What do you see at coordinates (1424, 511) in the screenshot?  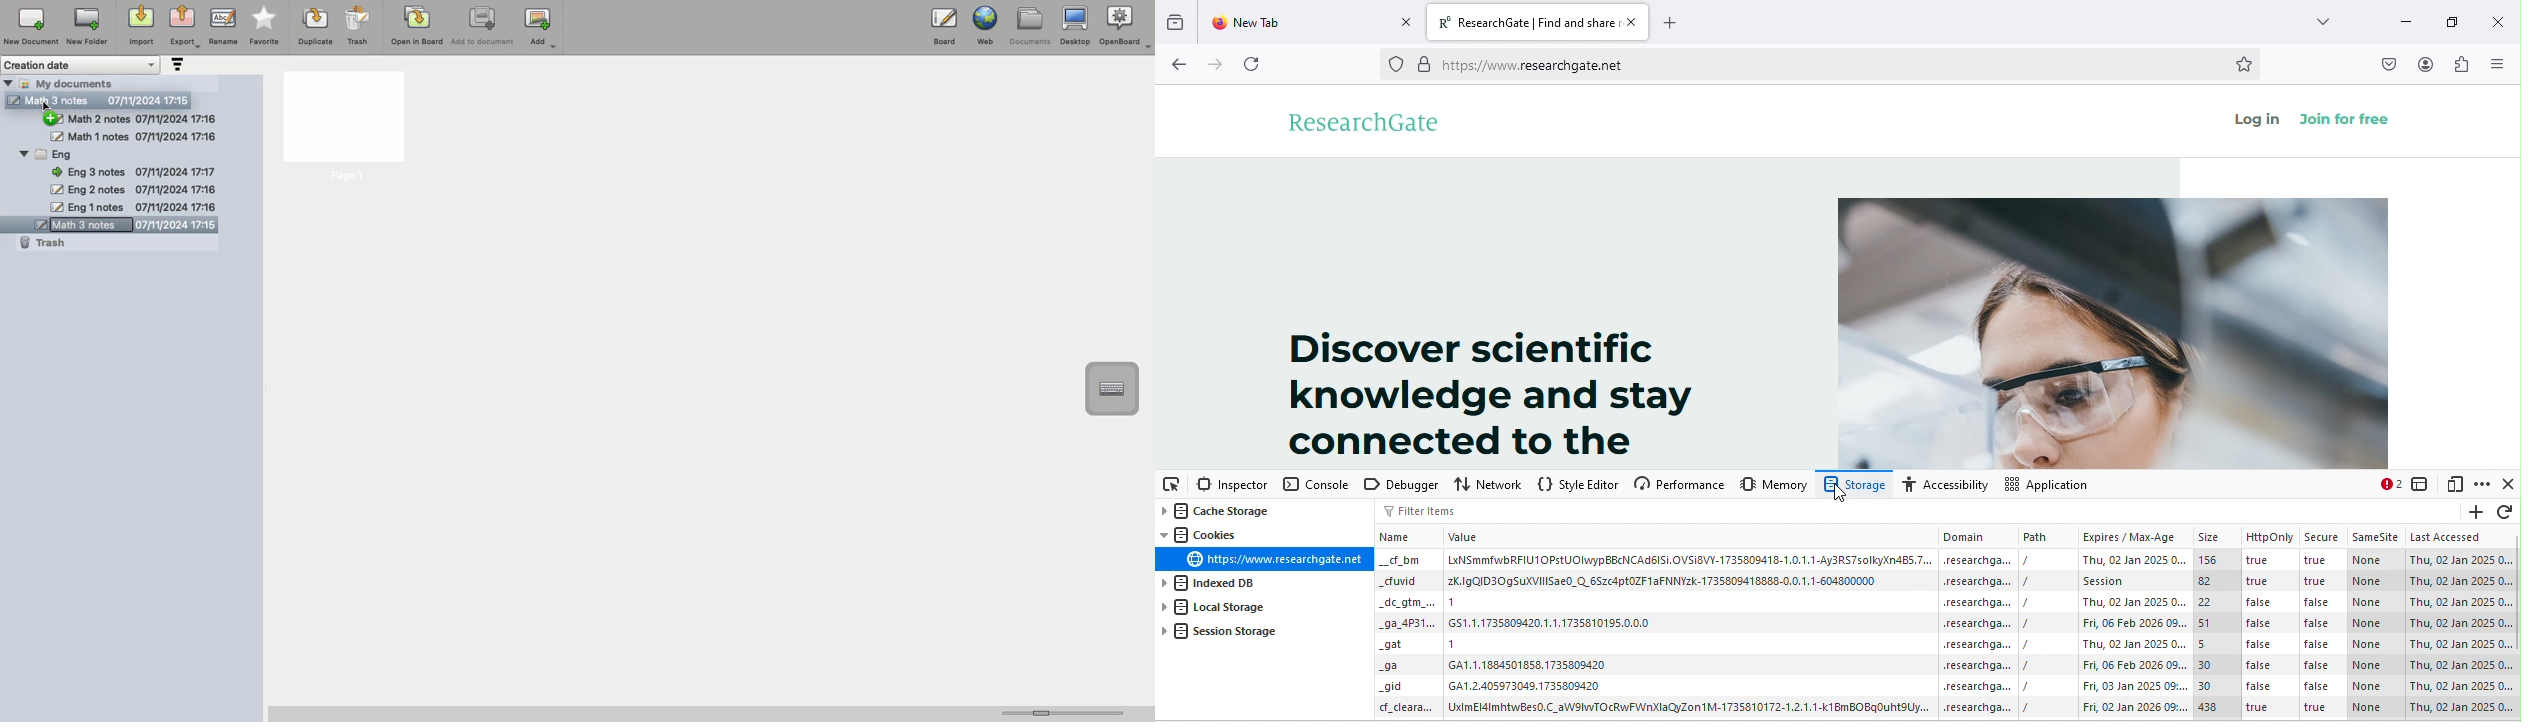 I see `filter items` at bounding box center [1424, 511].